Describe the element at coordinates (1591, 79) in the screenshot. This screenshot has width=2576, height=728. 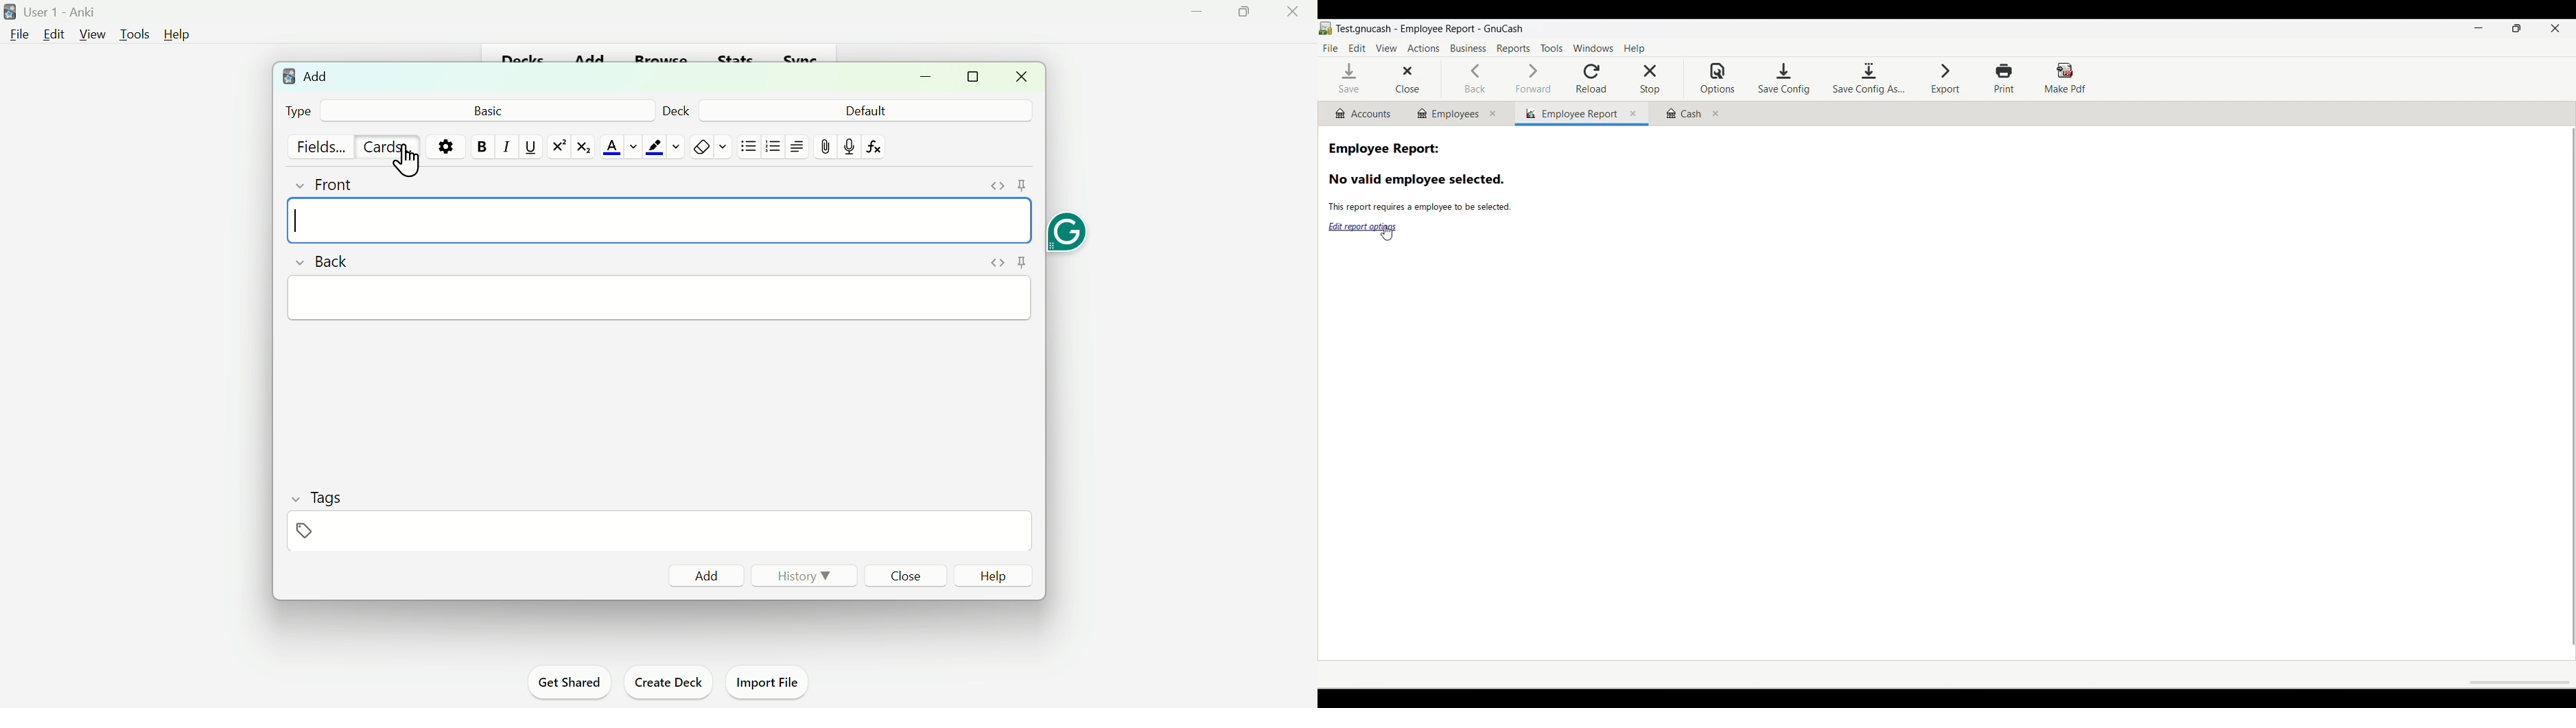
I see `Reload` at that location.